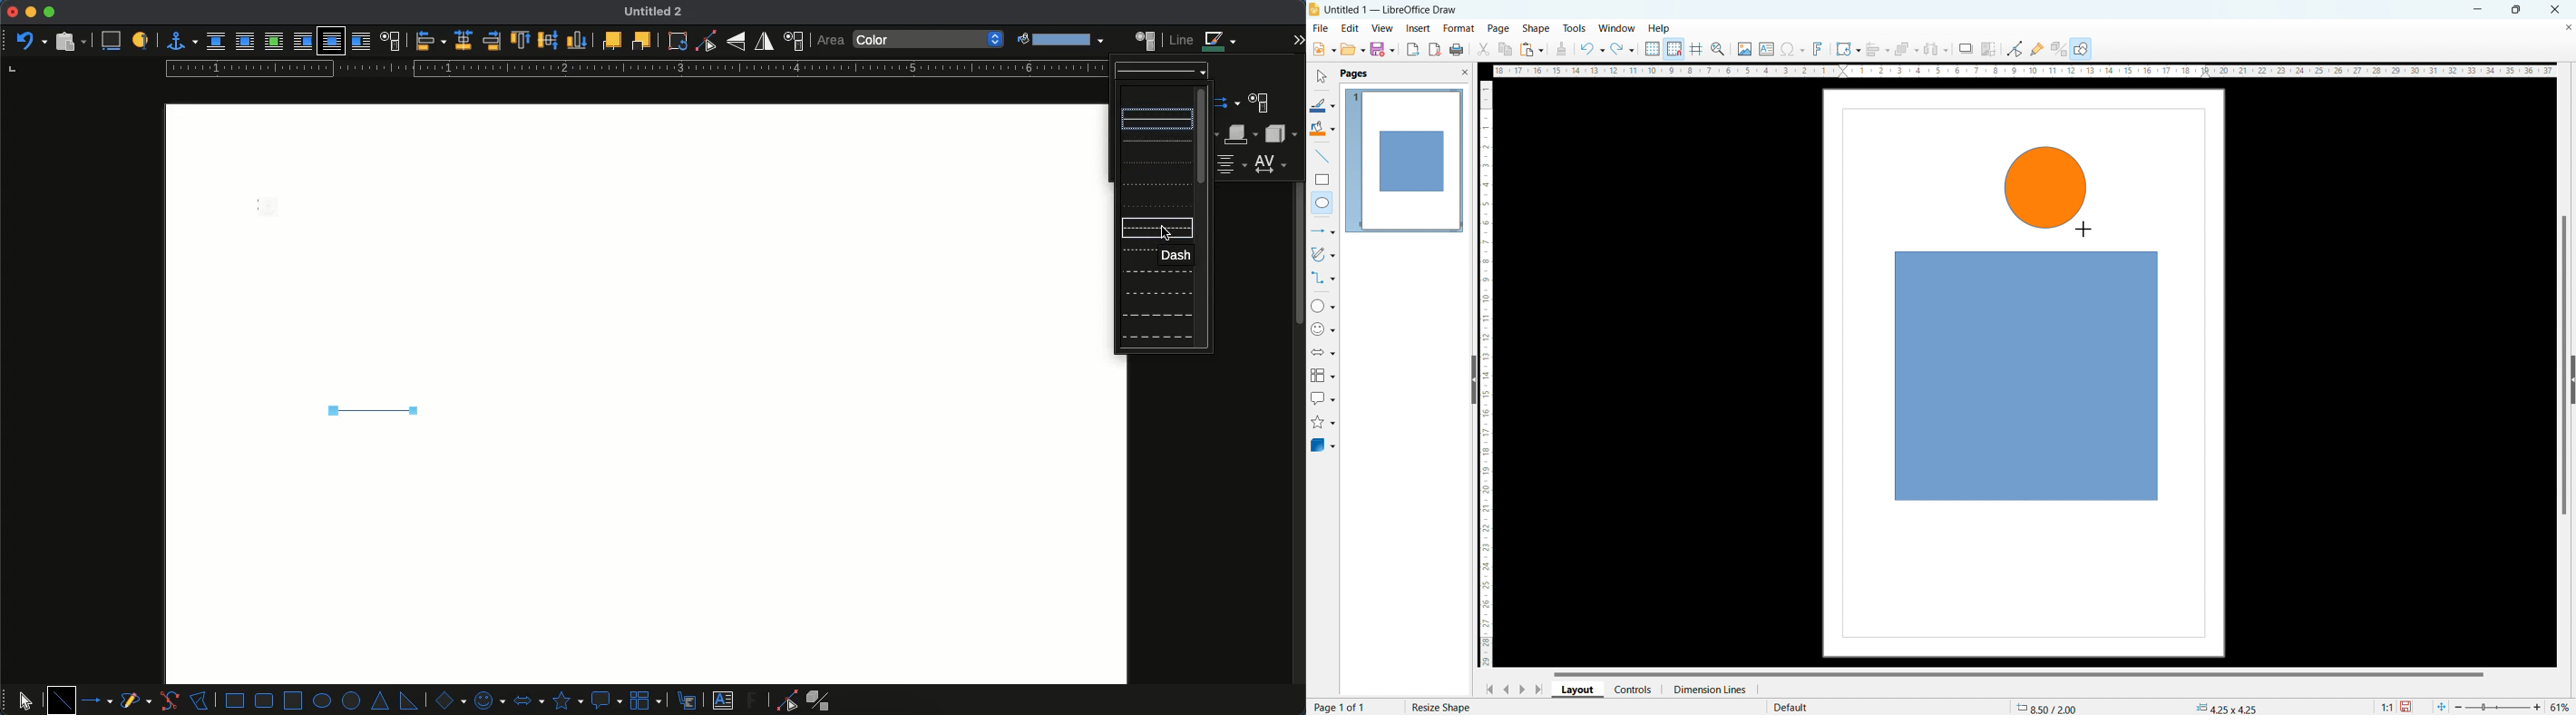 This screenshot has height=728, width=2576. I want to click on Line styles, so click(1162, 72).